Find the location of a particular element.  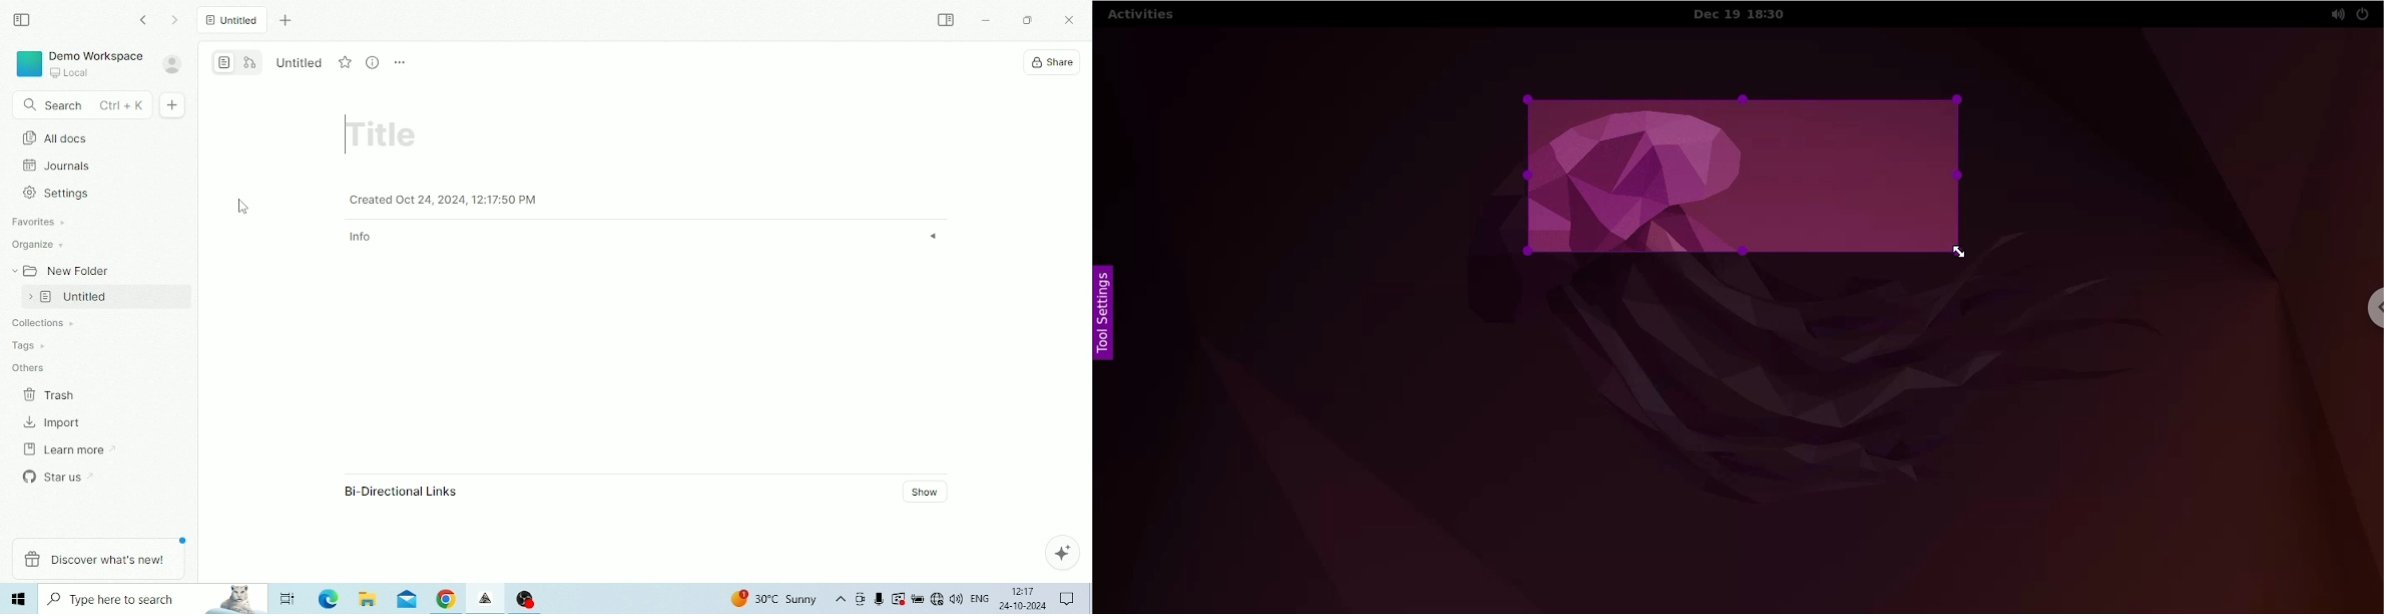

Journals is located at coordinates (57, 165).